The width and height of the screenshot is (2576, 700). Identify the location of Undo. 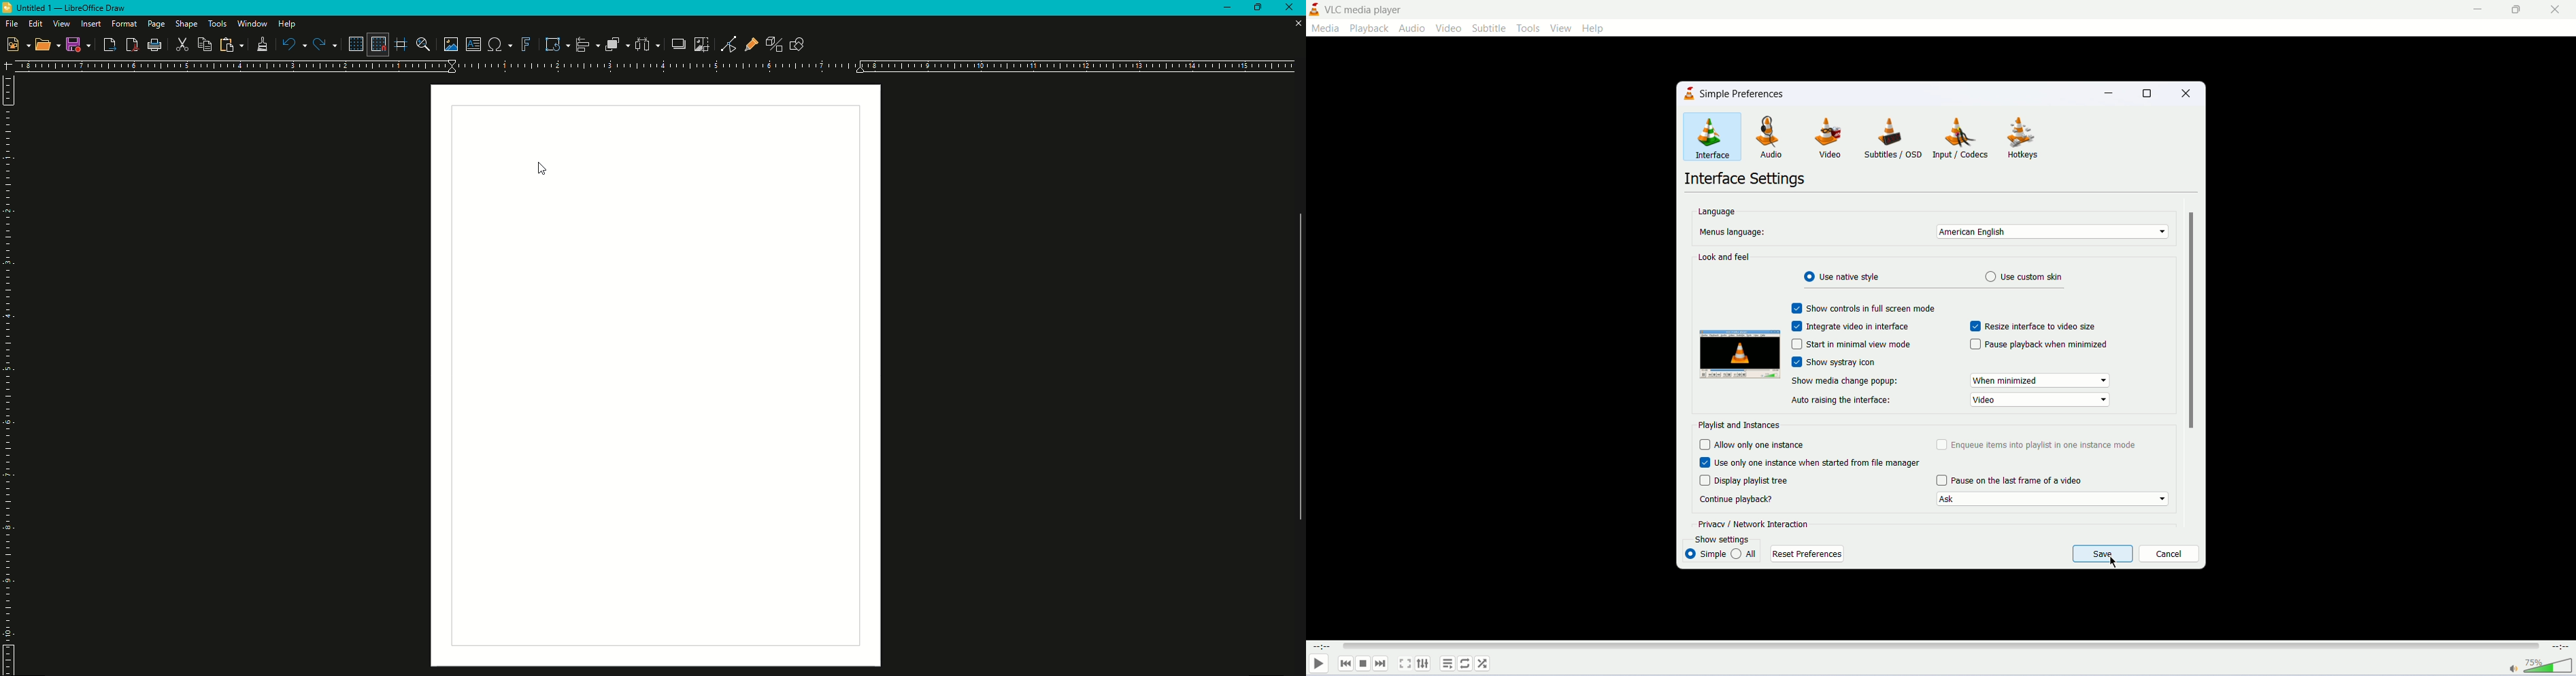
(292, 45).